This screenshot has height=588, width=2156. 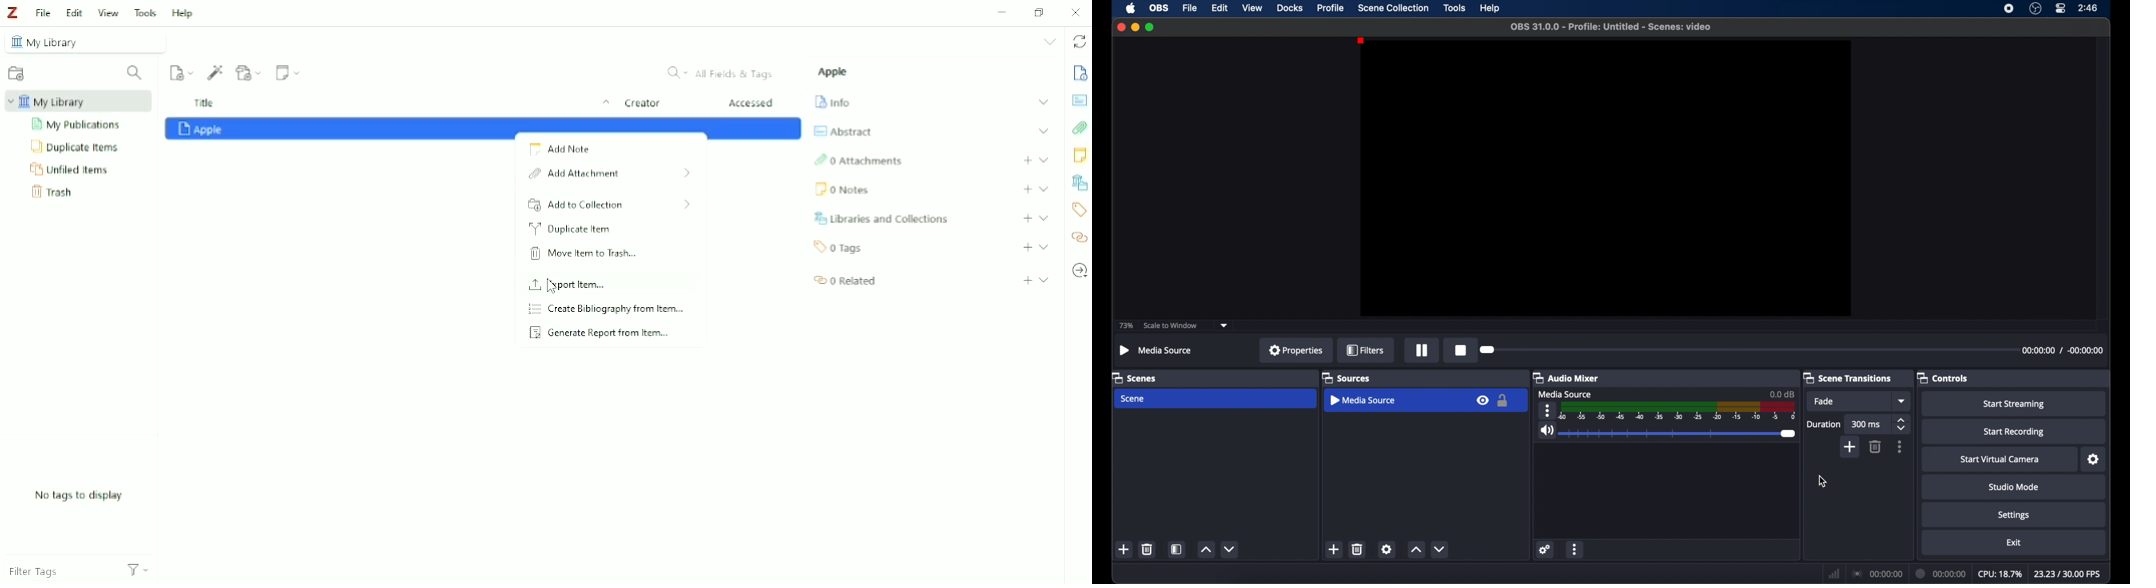 I want to click on lock, so click(x=1502, y=401).